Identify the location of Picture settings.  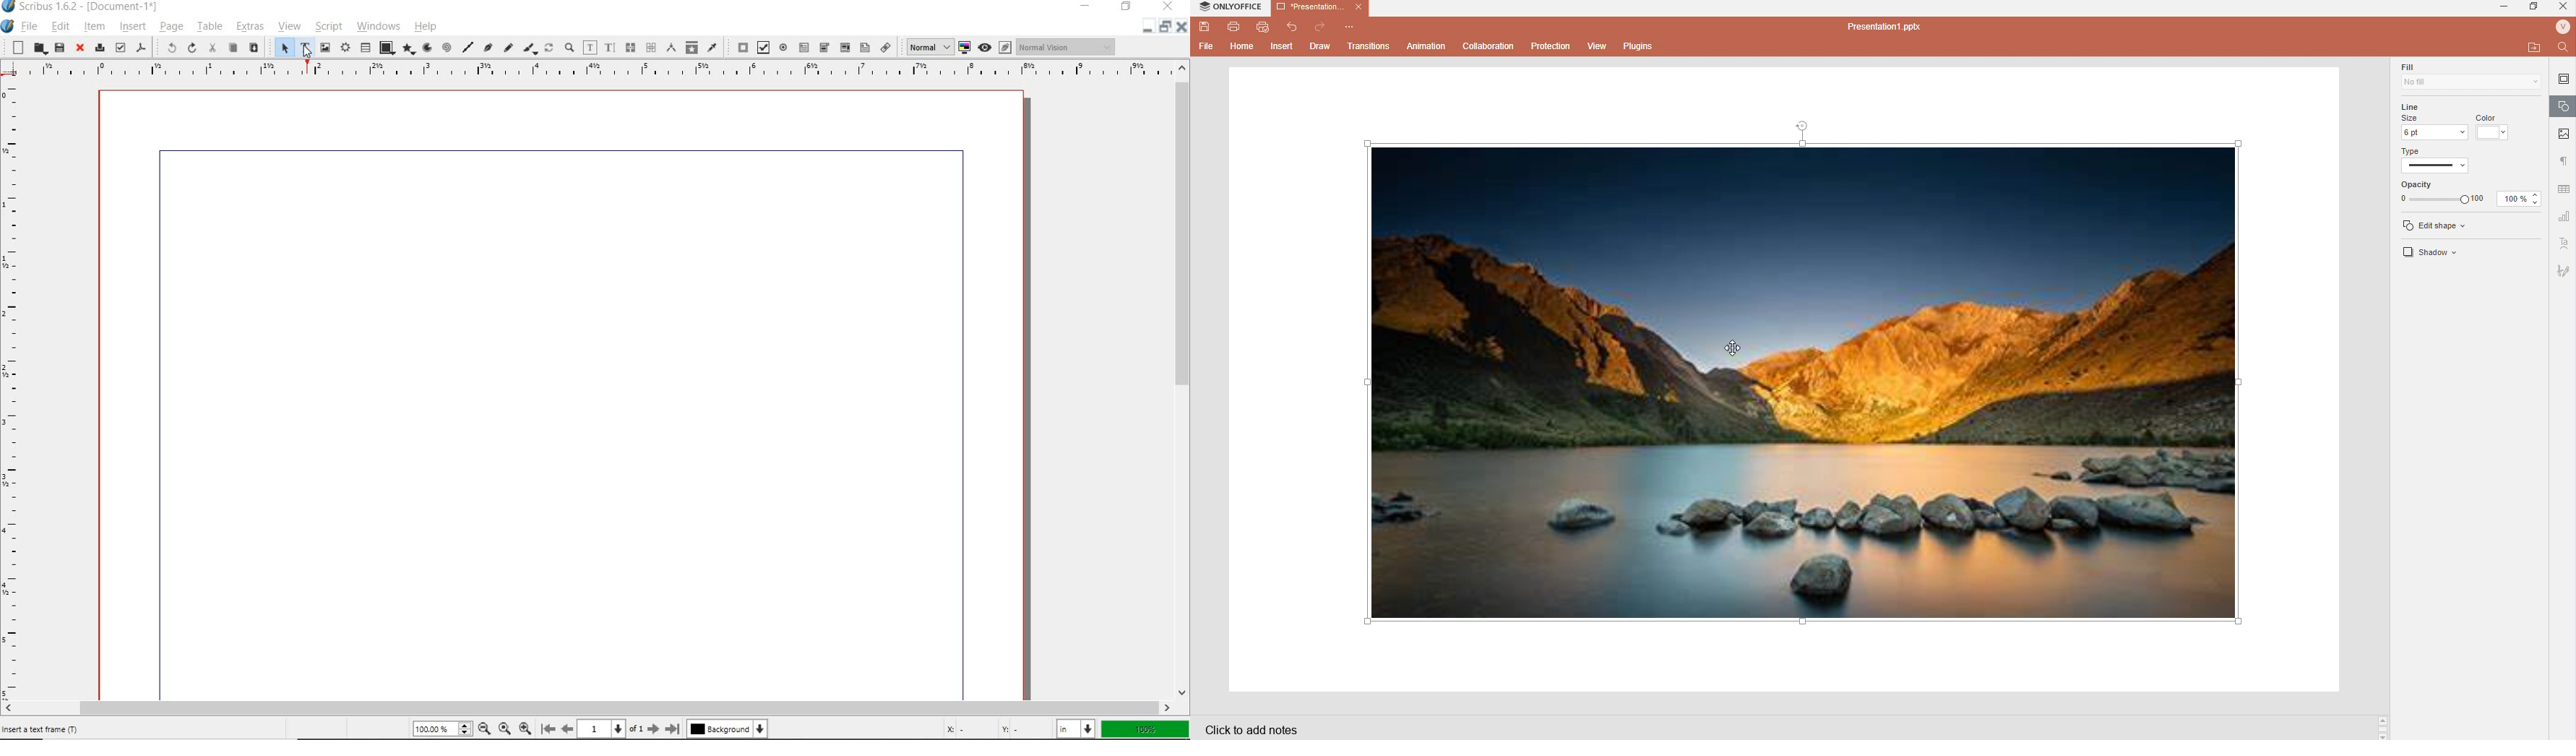
(2566, 133).